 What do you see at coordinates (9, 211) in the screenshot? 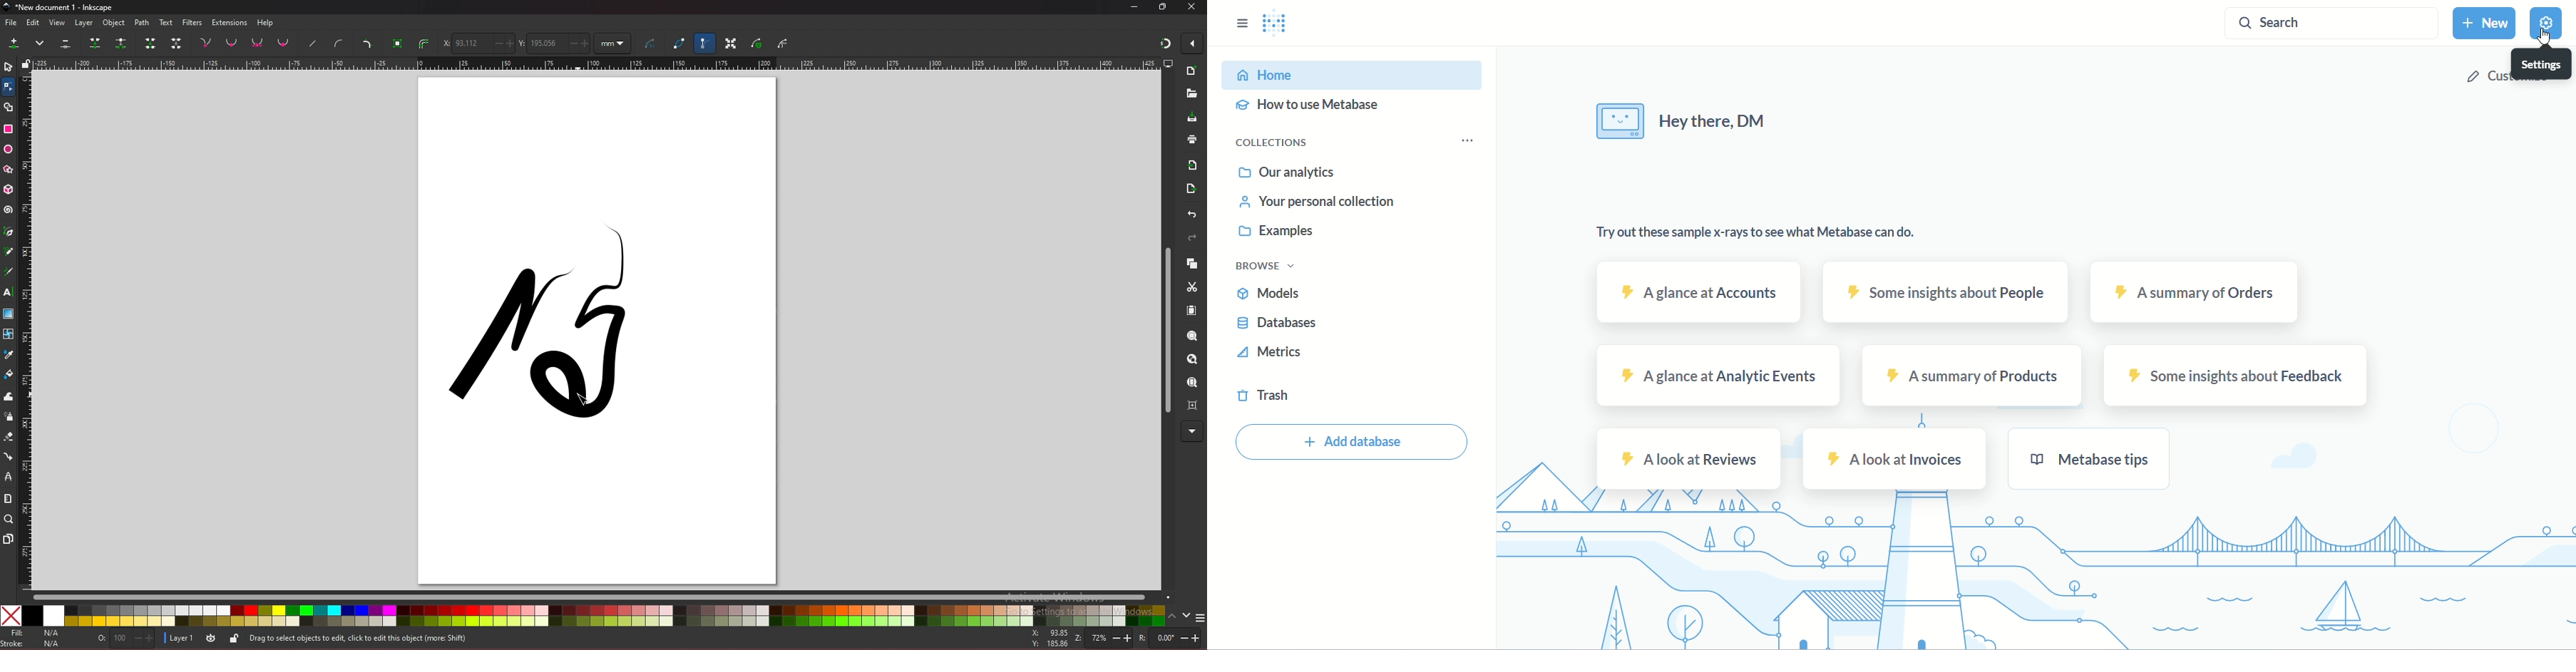
I see `spiral` at bounding box center [9, 211].